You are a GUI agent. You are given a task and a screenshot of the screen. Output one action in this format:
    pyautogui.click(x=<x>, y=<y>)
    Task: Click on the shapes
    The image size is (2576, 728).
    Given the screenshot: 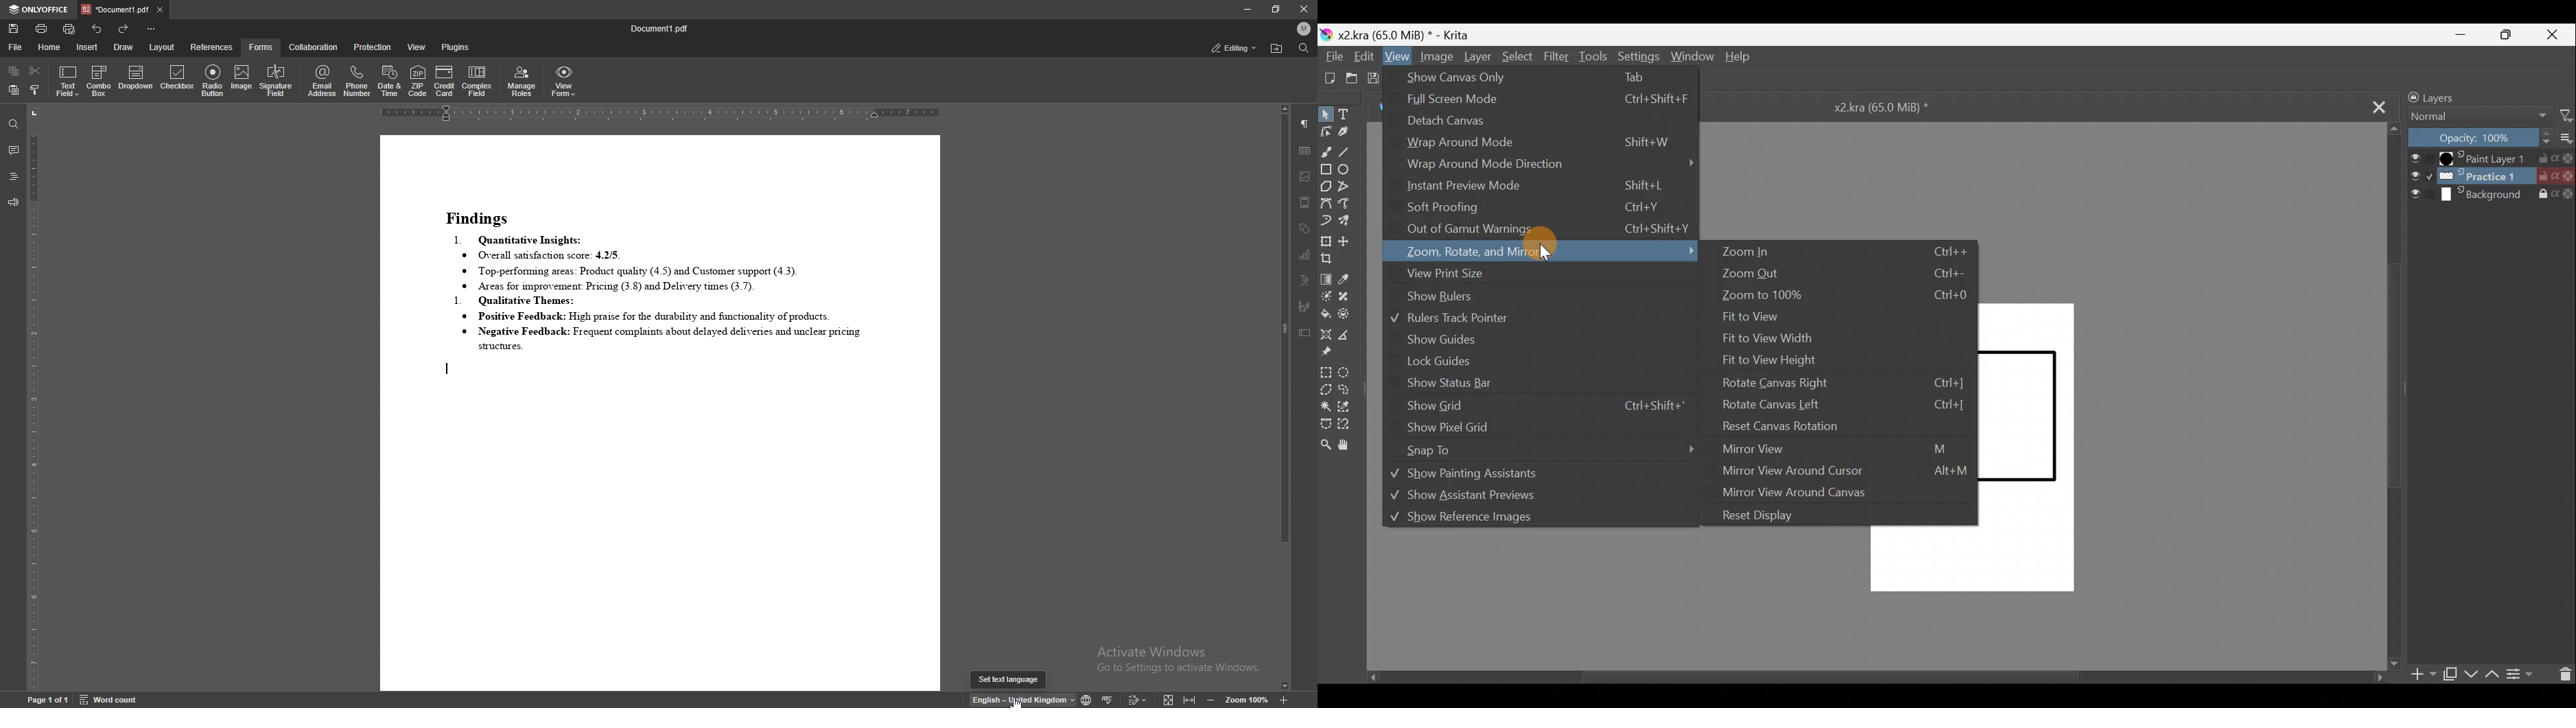 What is the action you would take?
    pyautogui.click(x=1305, y=229)
    